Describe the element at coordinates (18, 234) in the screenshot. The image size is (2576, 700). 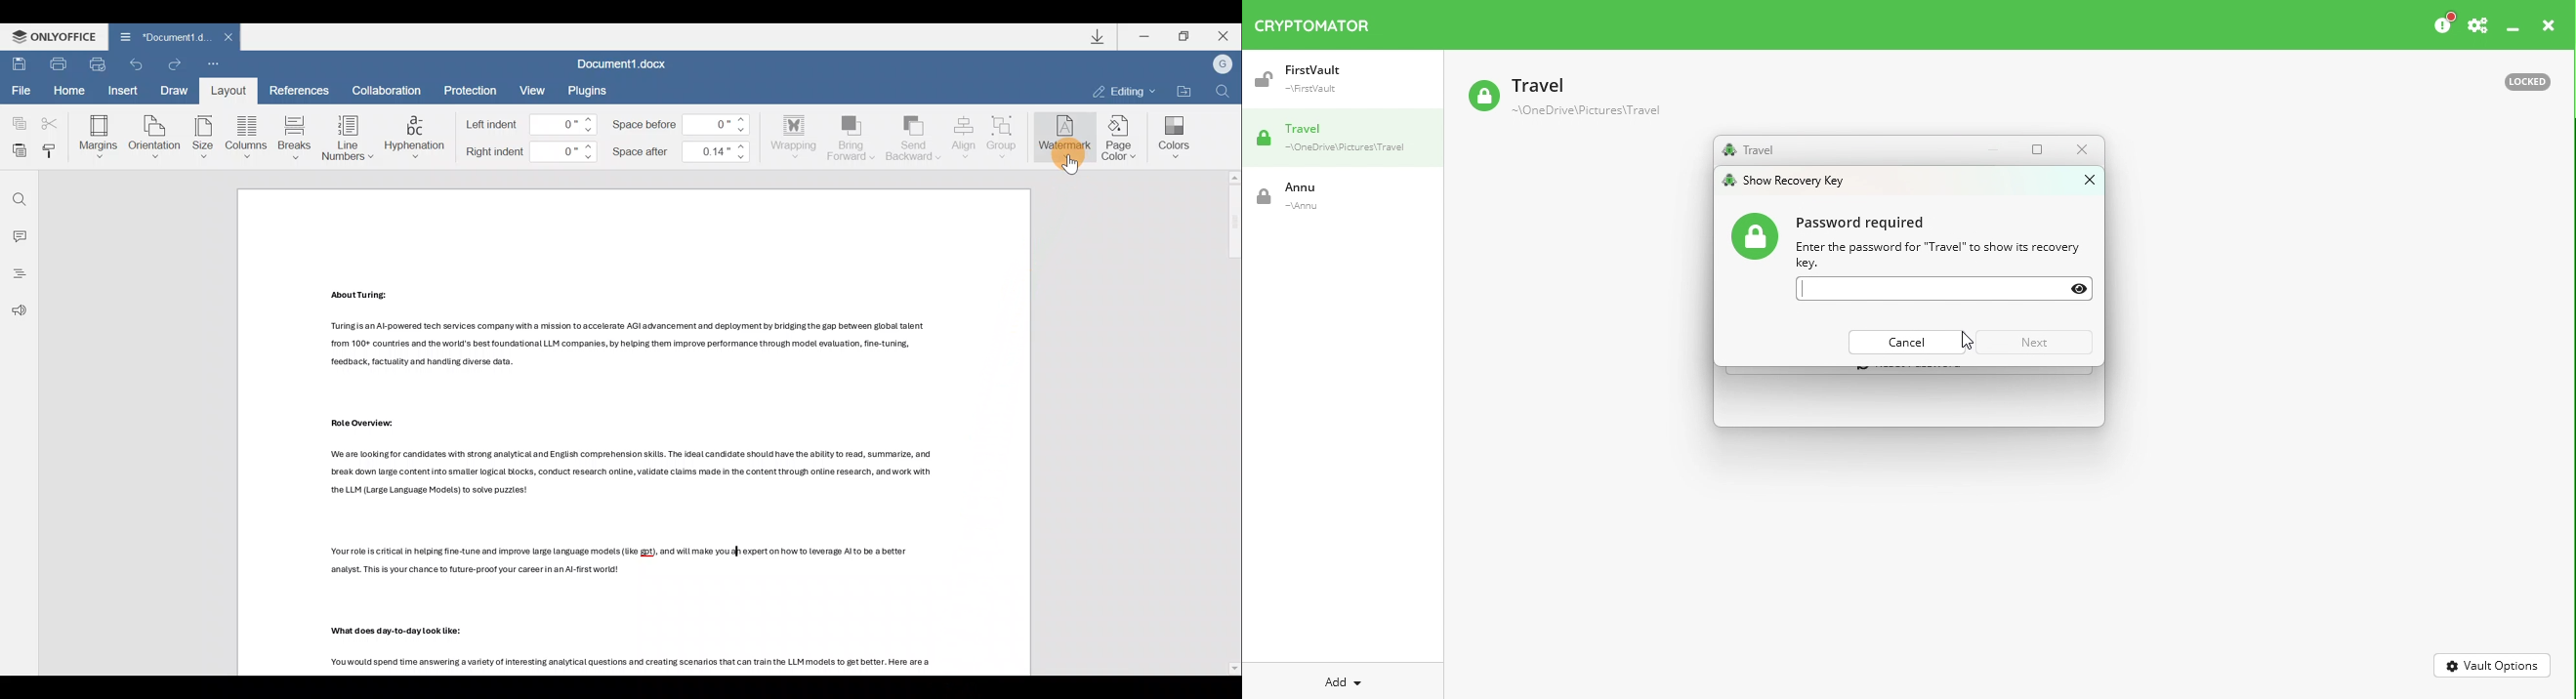
I see `Comment` at that location.